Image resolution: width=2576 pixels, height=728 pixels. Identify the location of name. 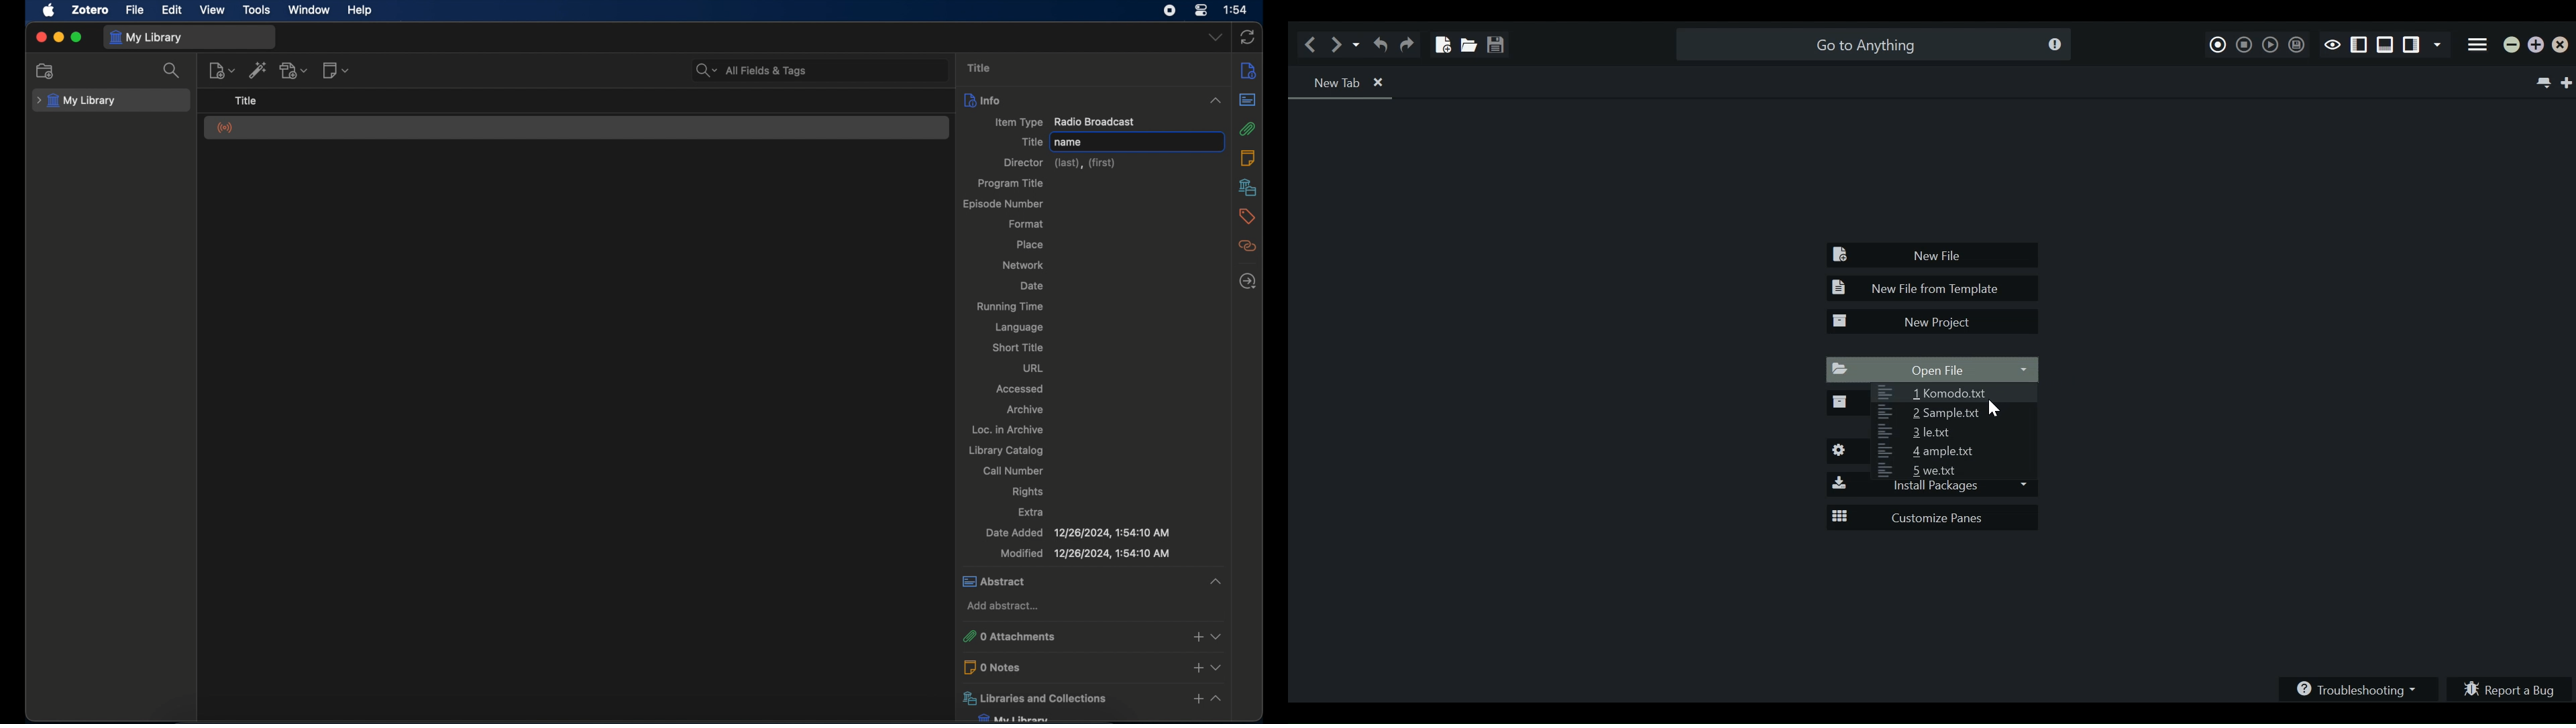
(1135, 141).